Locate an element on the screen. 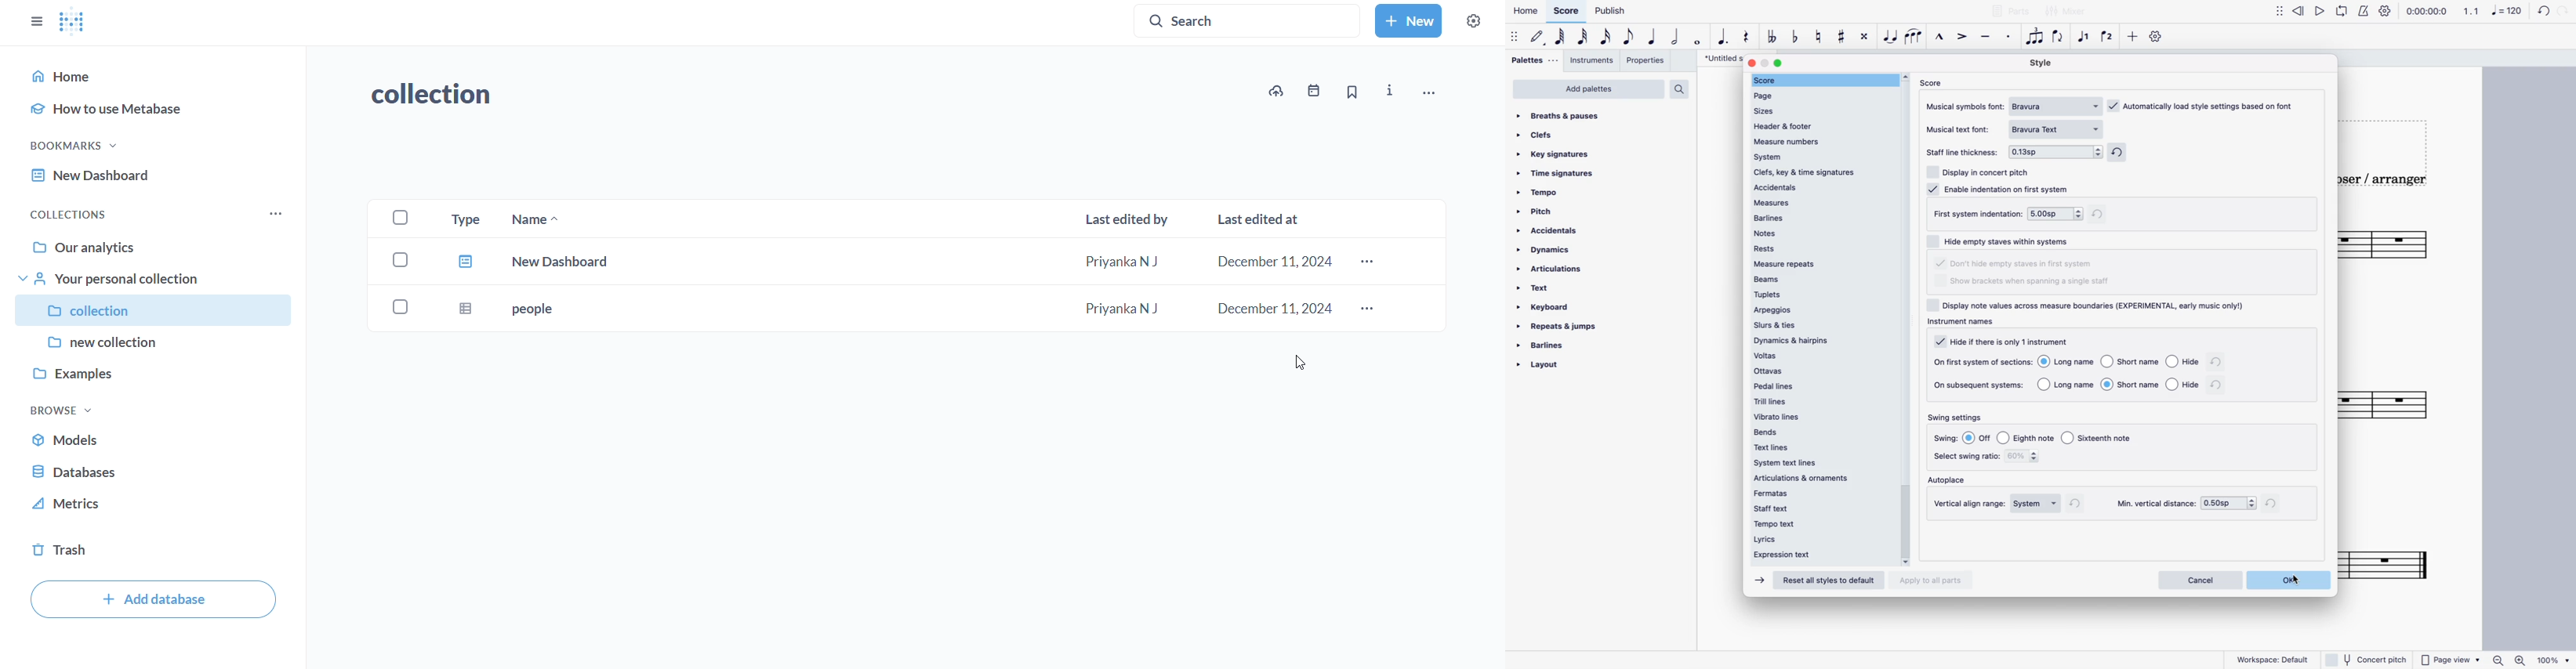 The height and width of the screenshot is (672, 2576). Setting is located at coordinates (2386, 10).